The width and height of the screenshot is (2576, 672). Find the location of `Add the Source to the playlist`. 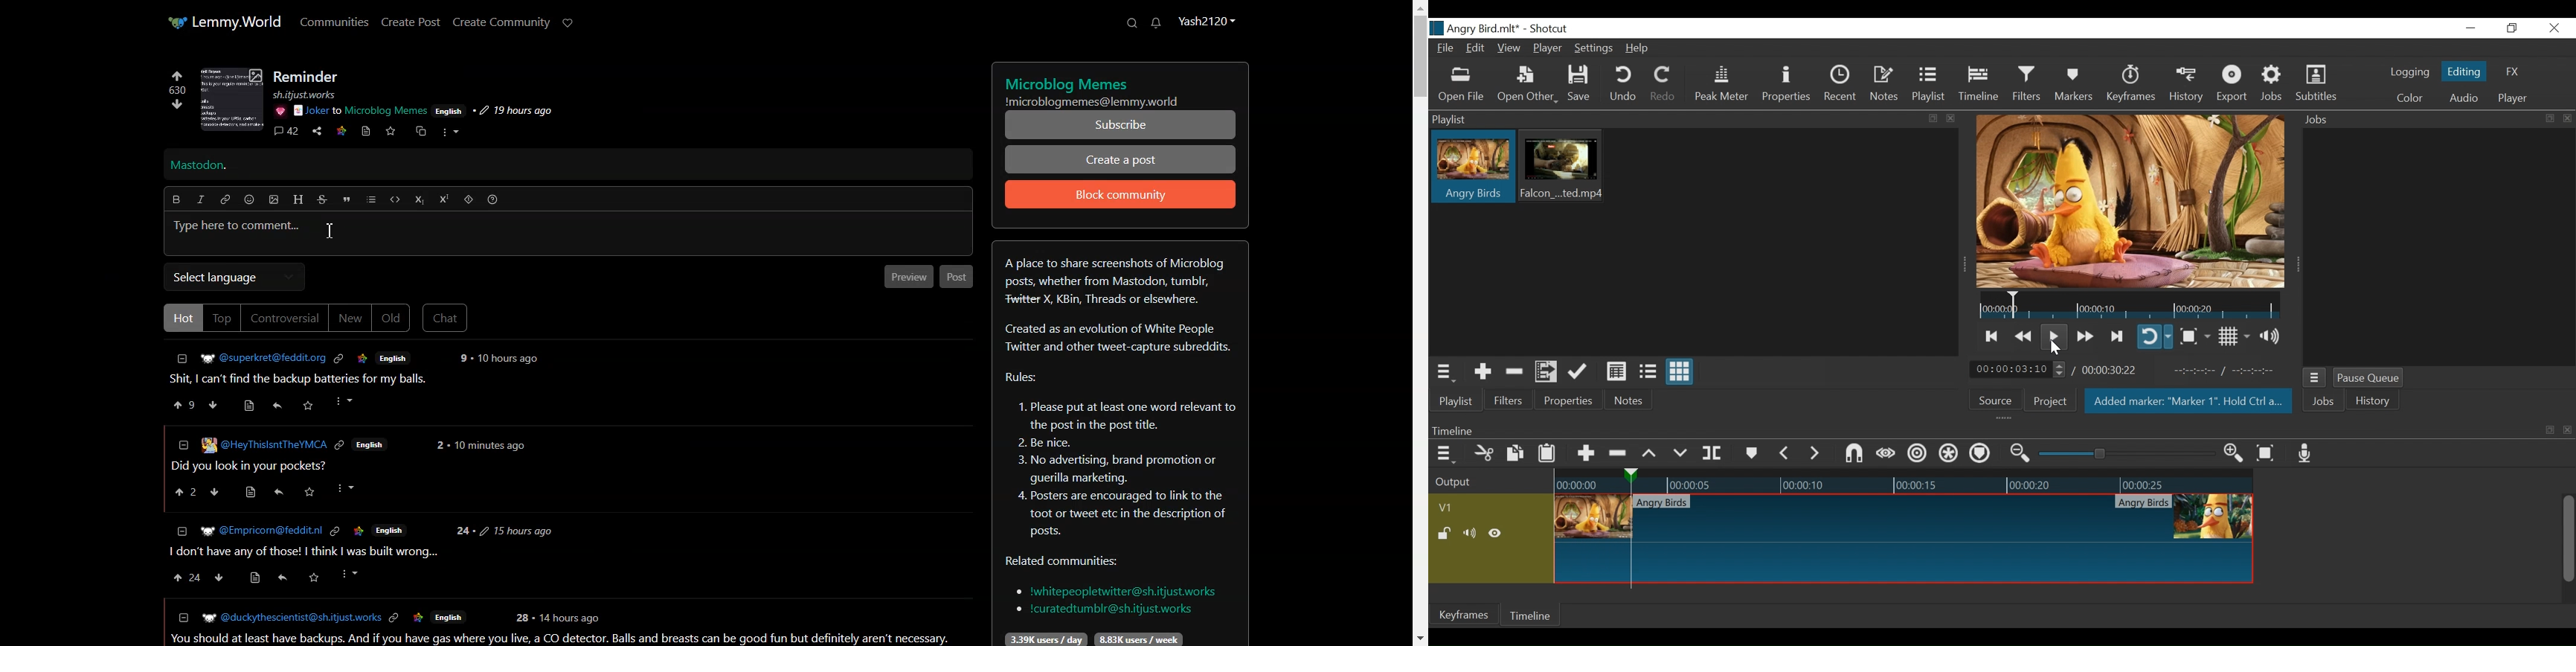

Add the Source to the playlist is located at coordinates (1481, 371).